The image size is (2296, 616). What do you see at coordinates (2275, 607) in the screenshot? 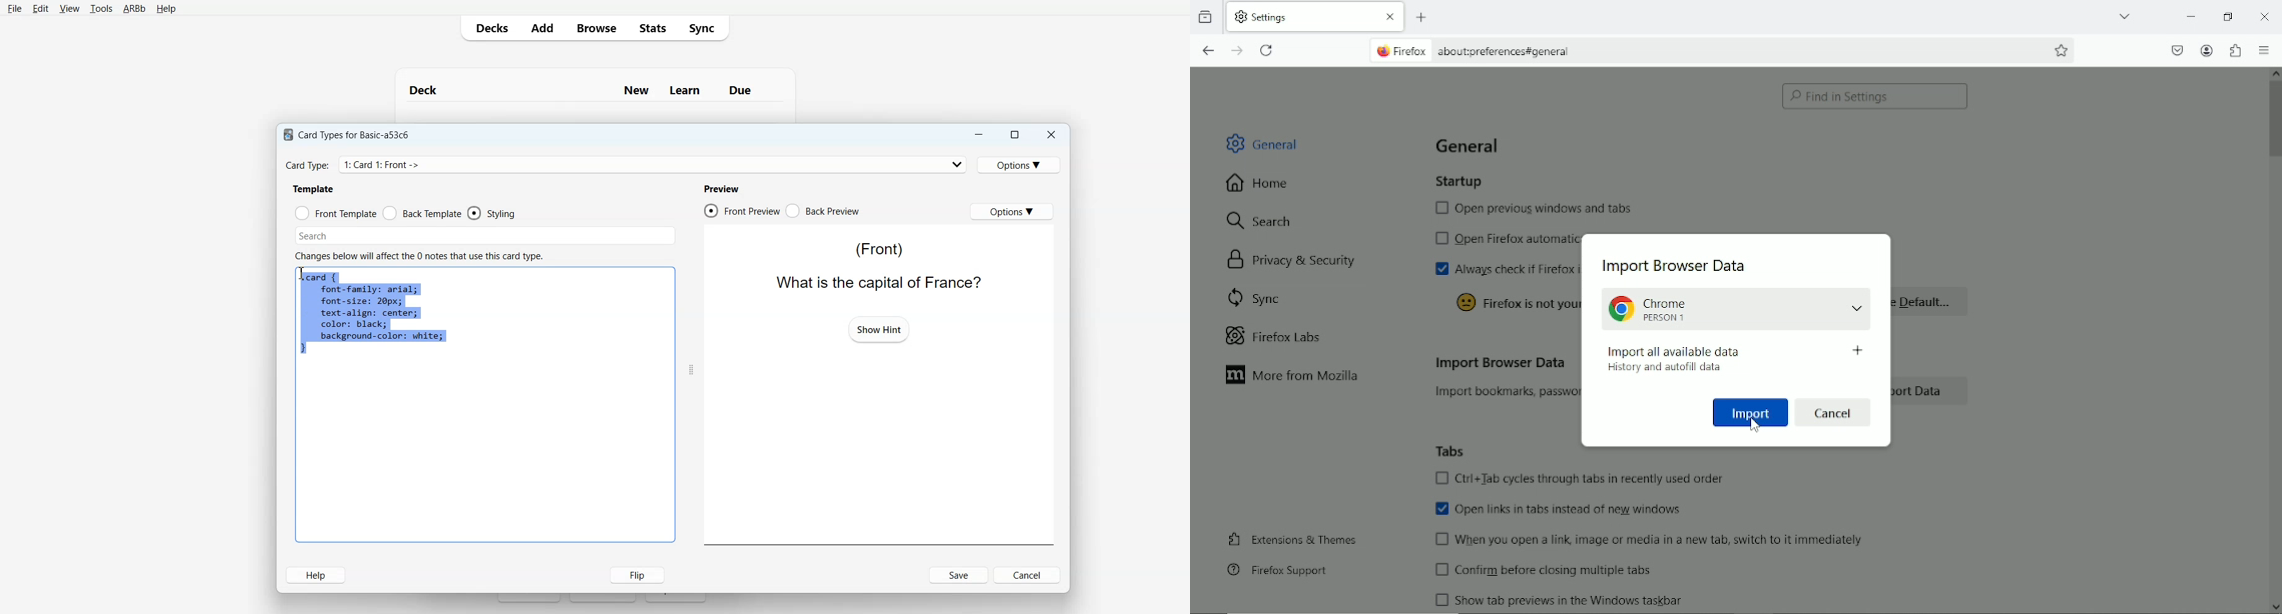
I see `scroll down` at bounding box center [2275, 607].